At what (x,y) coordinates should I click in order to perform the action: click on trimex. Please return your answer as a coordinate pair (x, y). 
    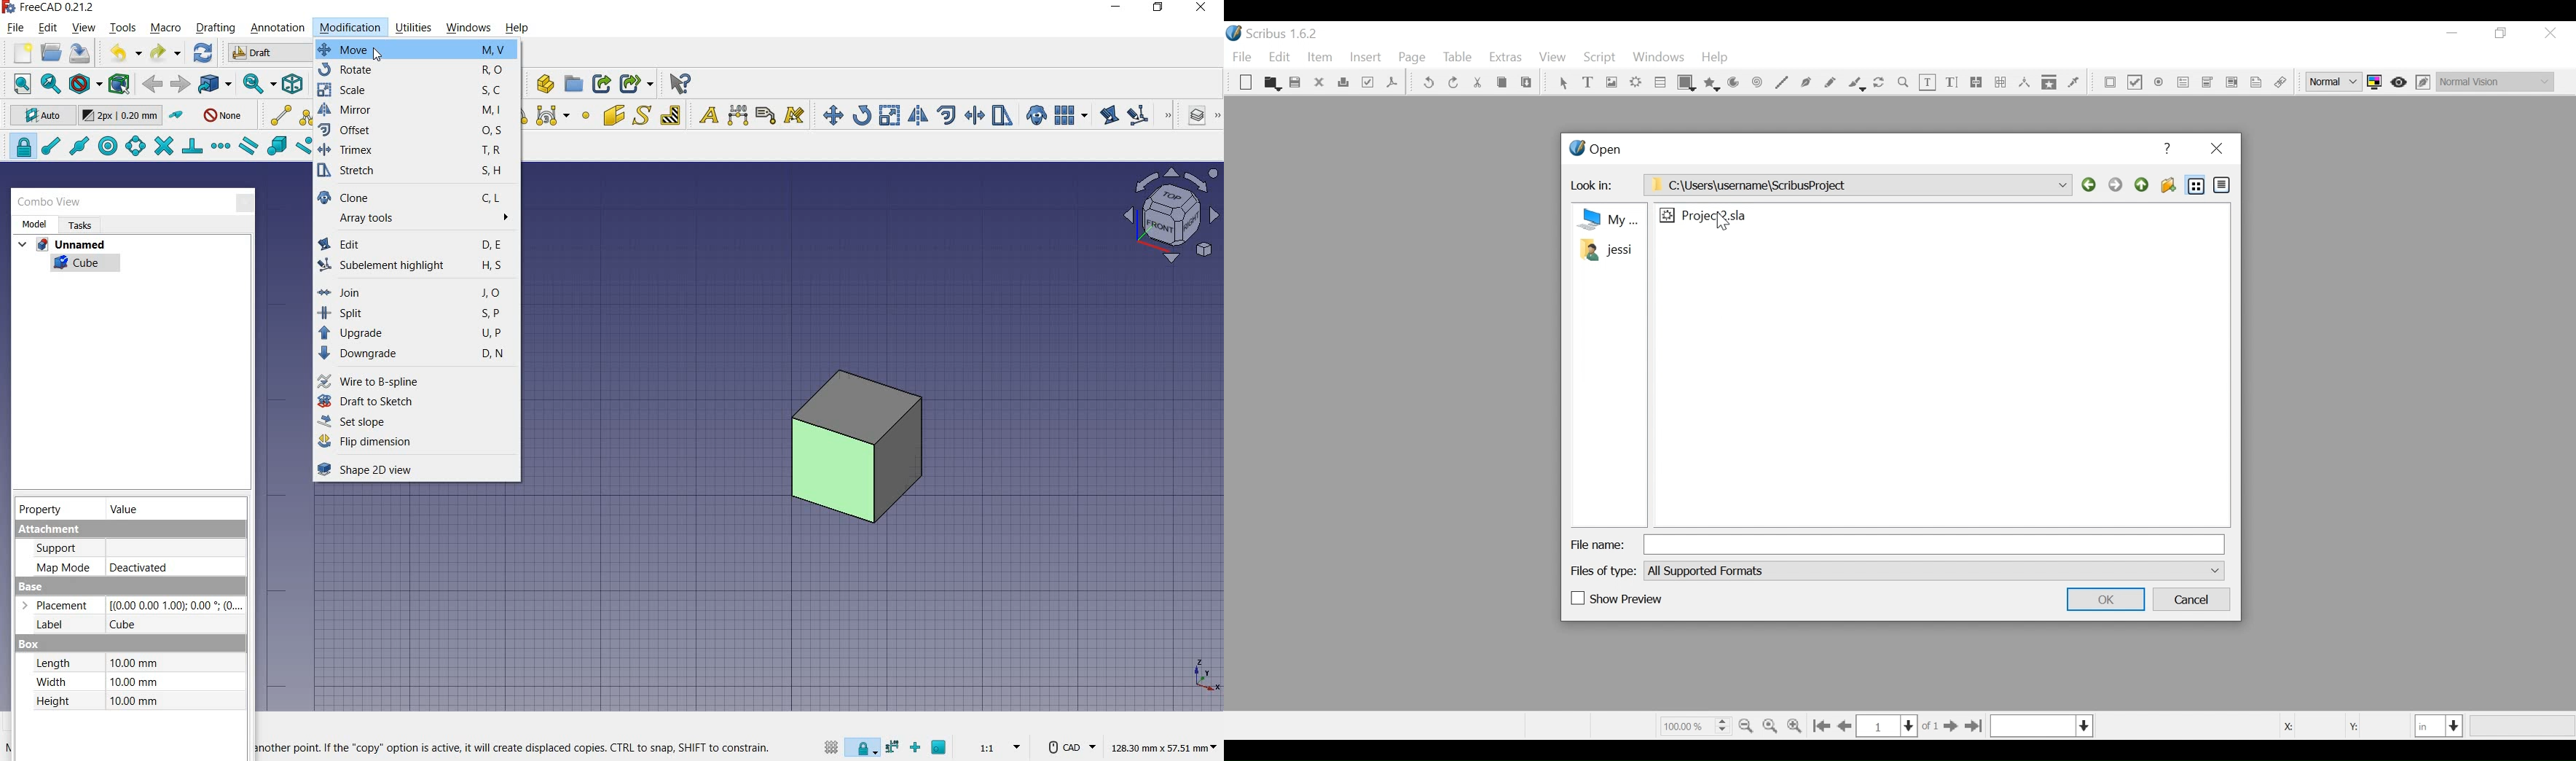
    Looking at the image, I should click on (415, 152).